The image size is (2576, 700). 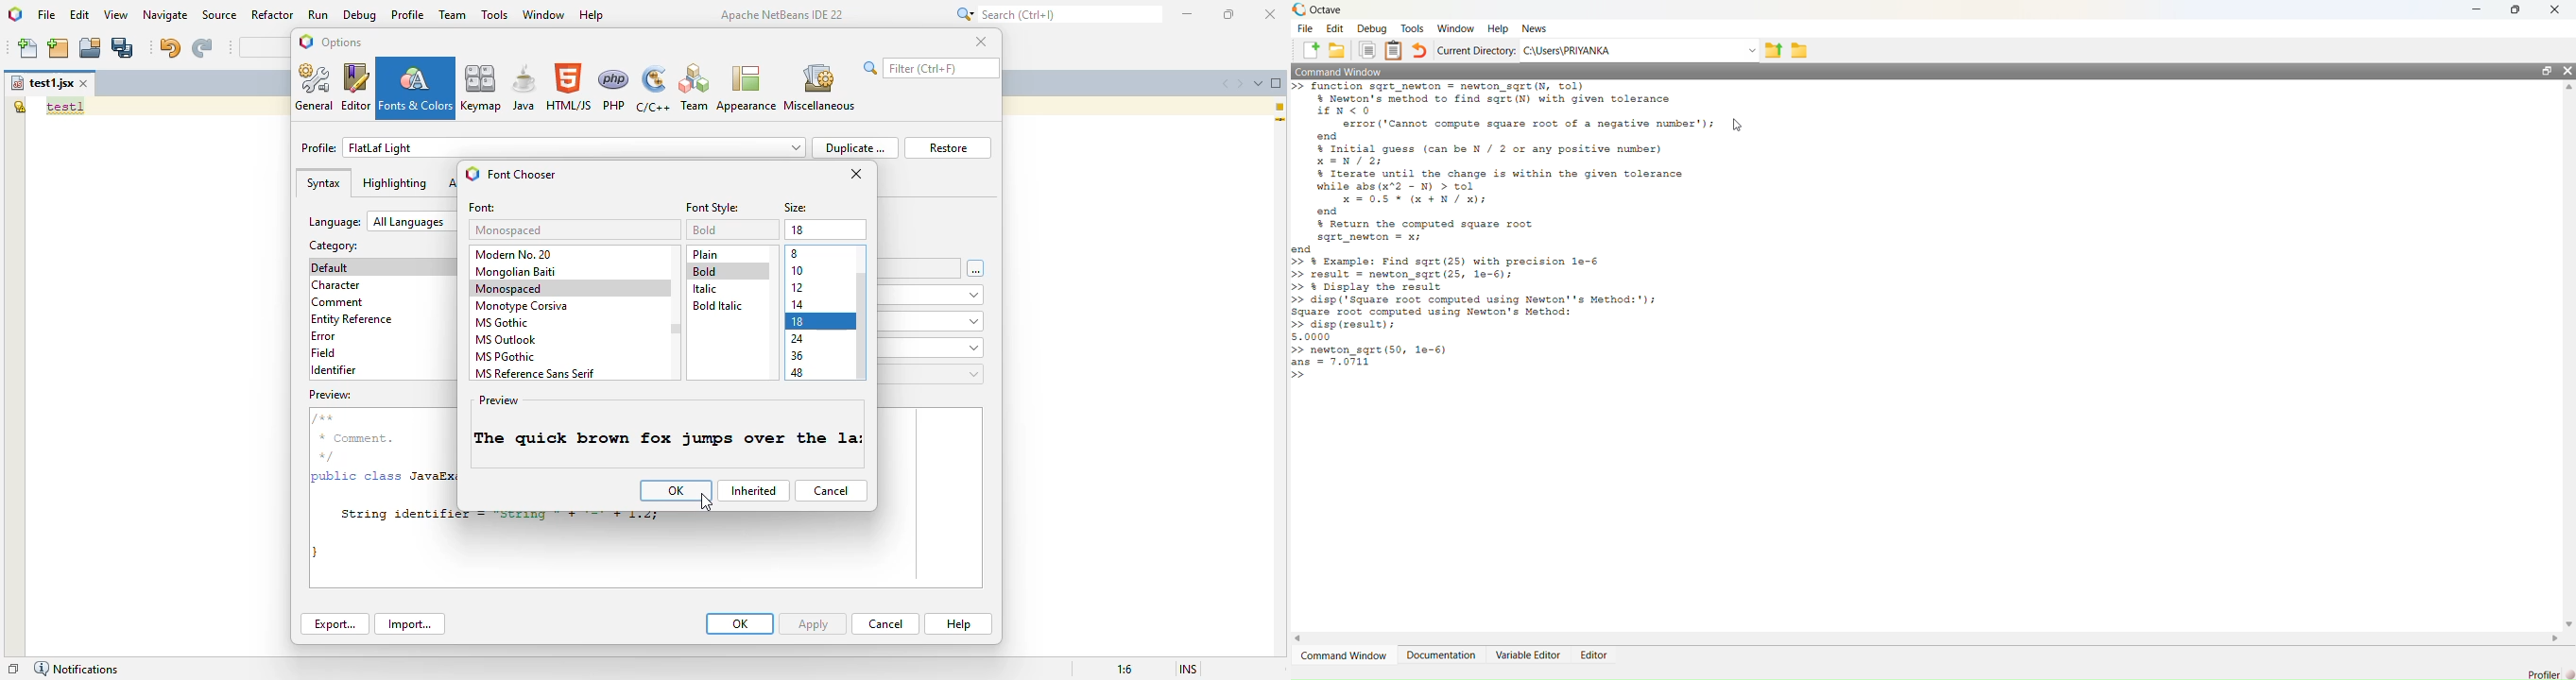 I want to click on HTML/JS, so click(x=570, y=87).